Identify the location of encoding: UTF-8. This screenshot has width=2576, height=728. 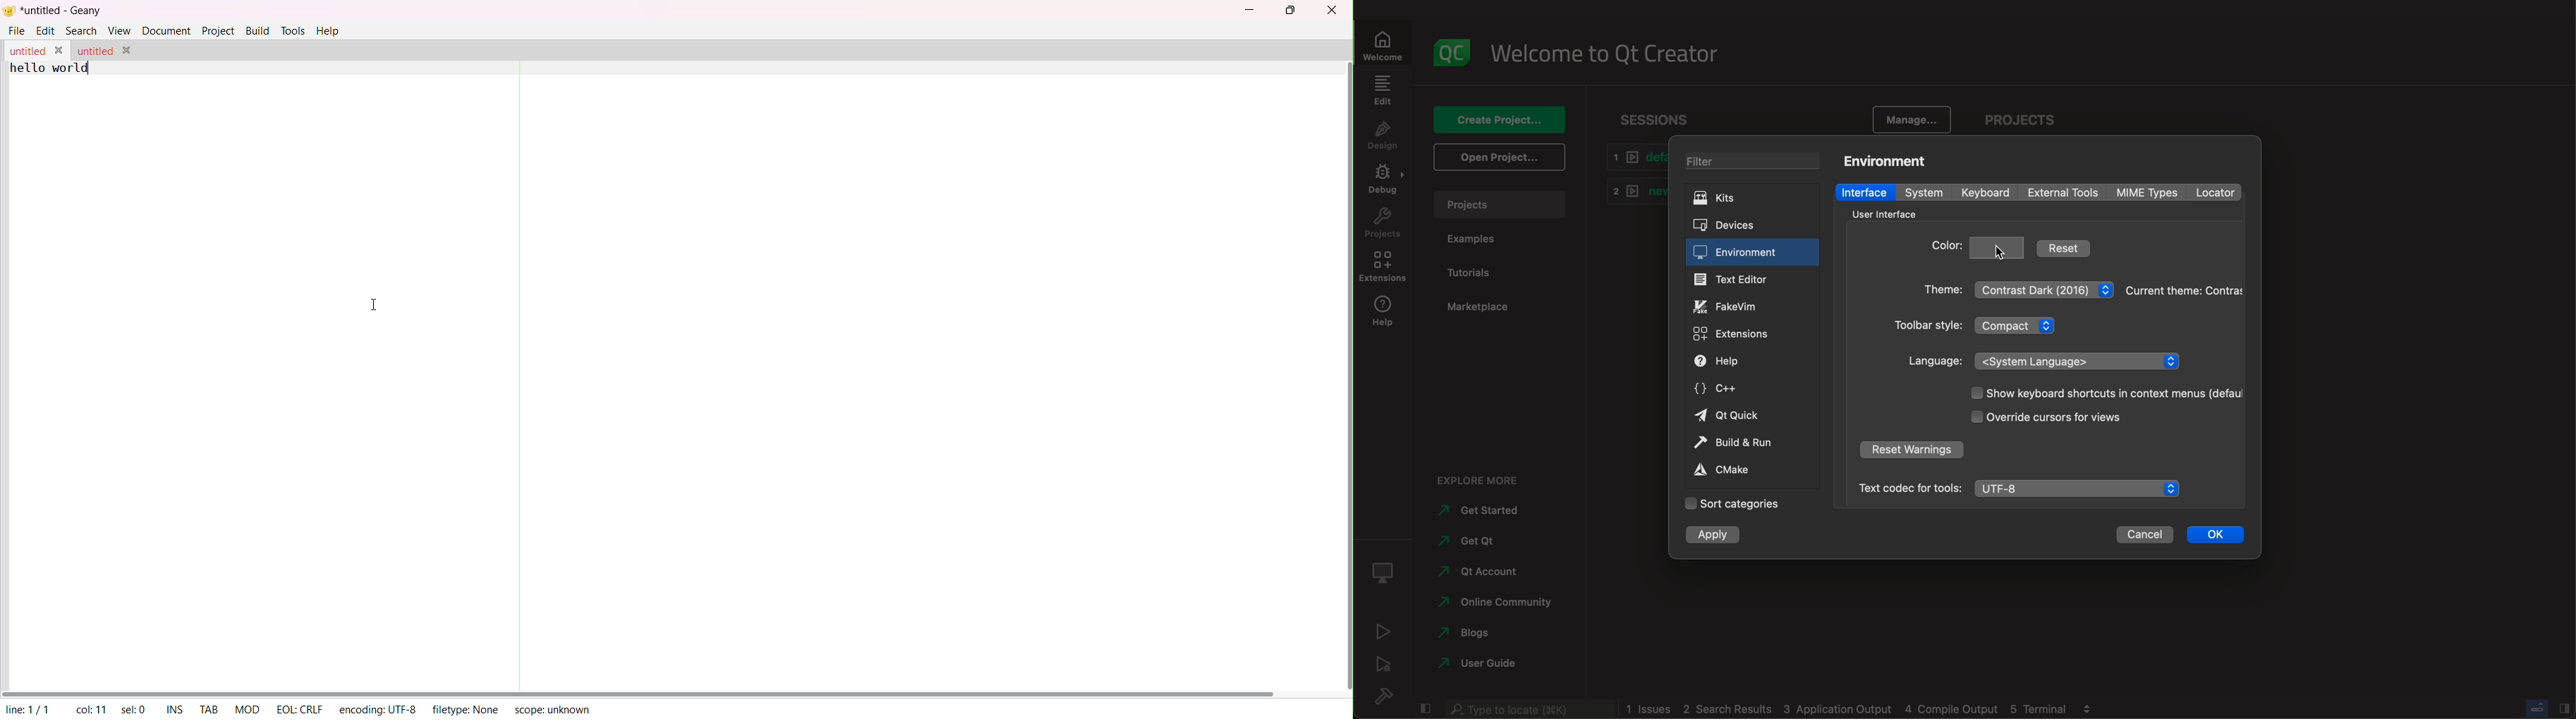
(377, 708).